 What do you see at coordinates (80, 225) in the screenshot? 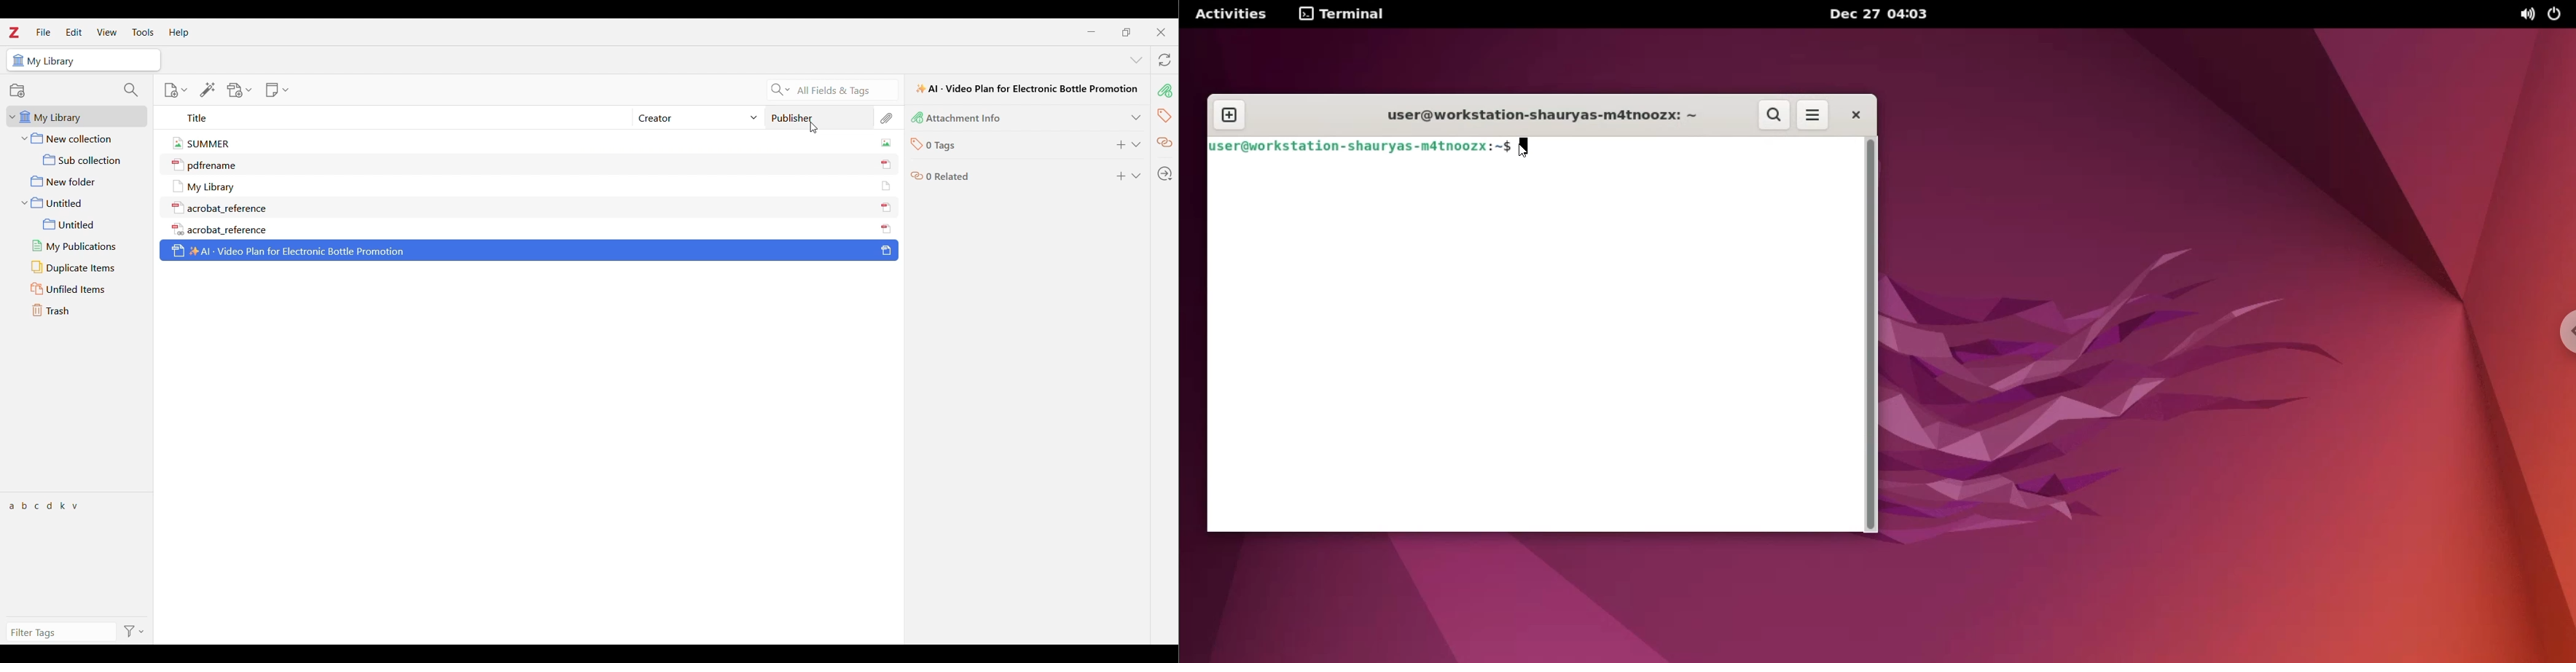
I see `Untitled` at bounding box center [80, 225].